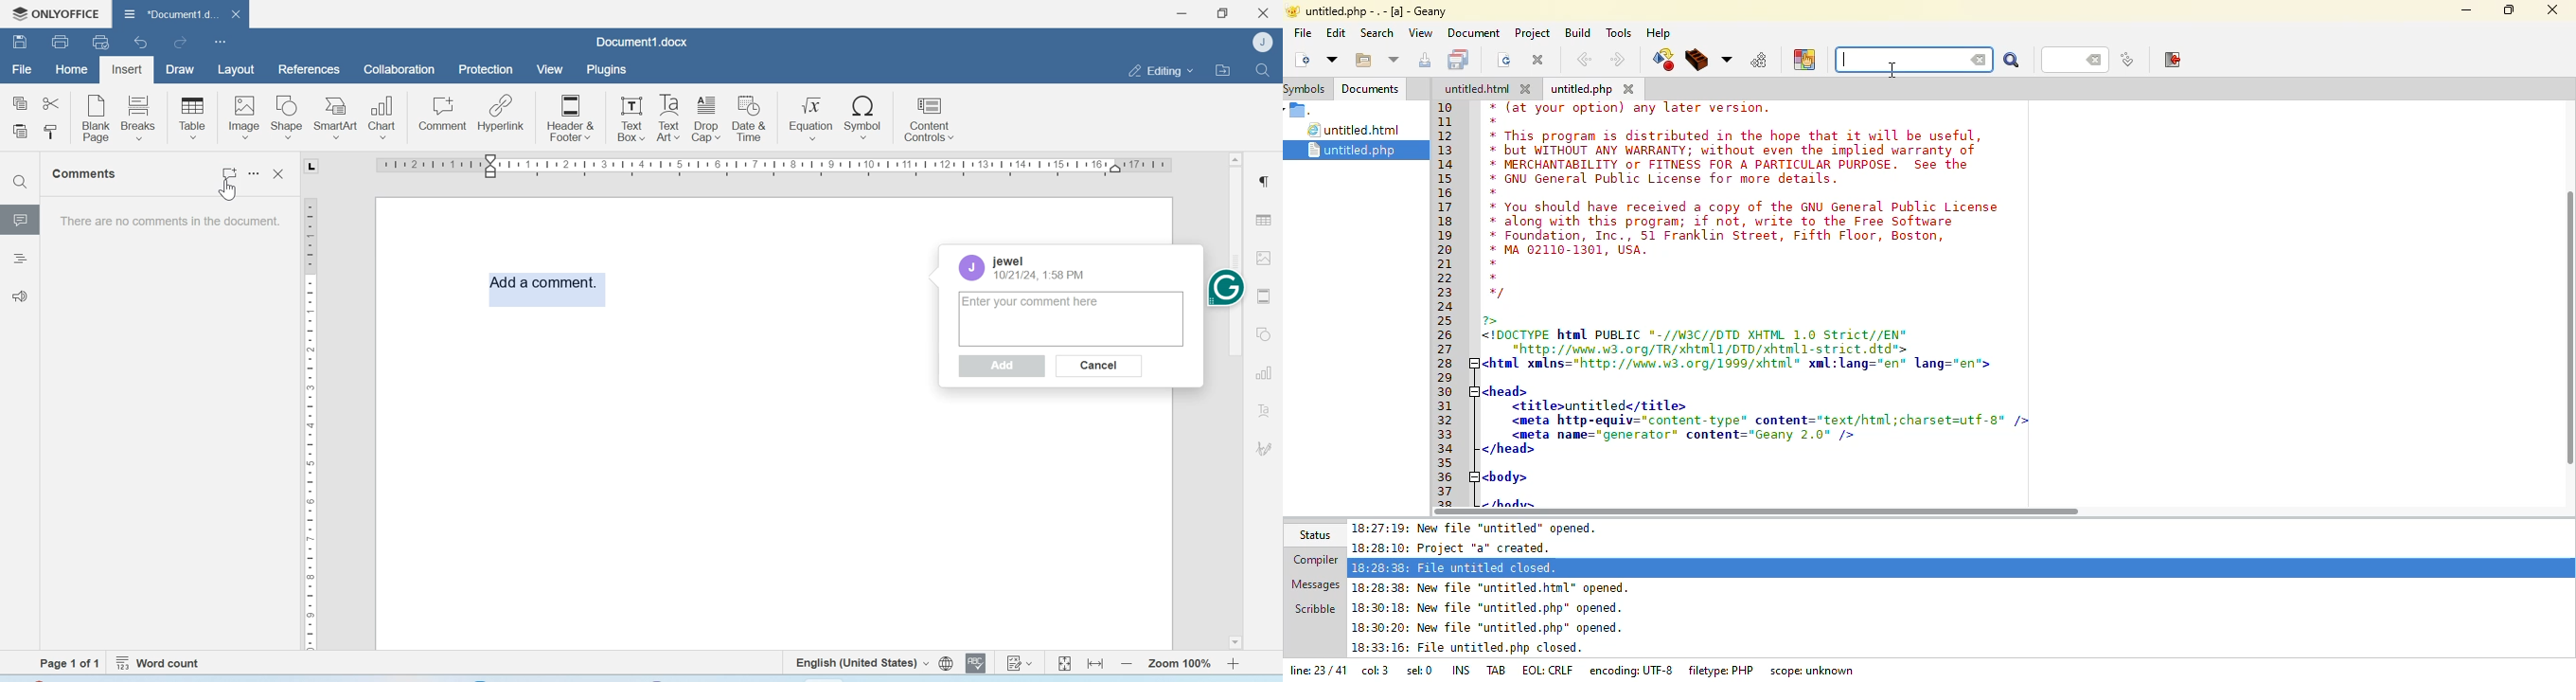  Describe the element at coordinates (1040, 275) in the screenshot. I see `Date, Time` at that location.